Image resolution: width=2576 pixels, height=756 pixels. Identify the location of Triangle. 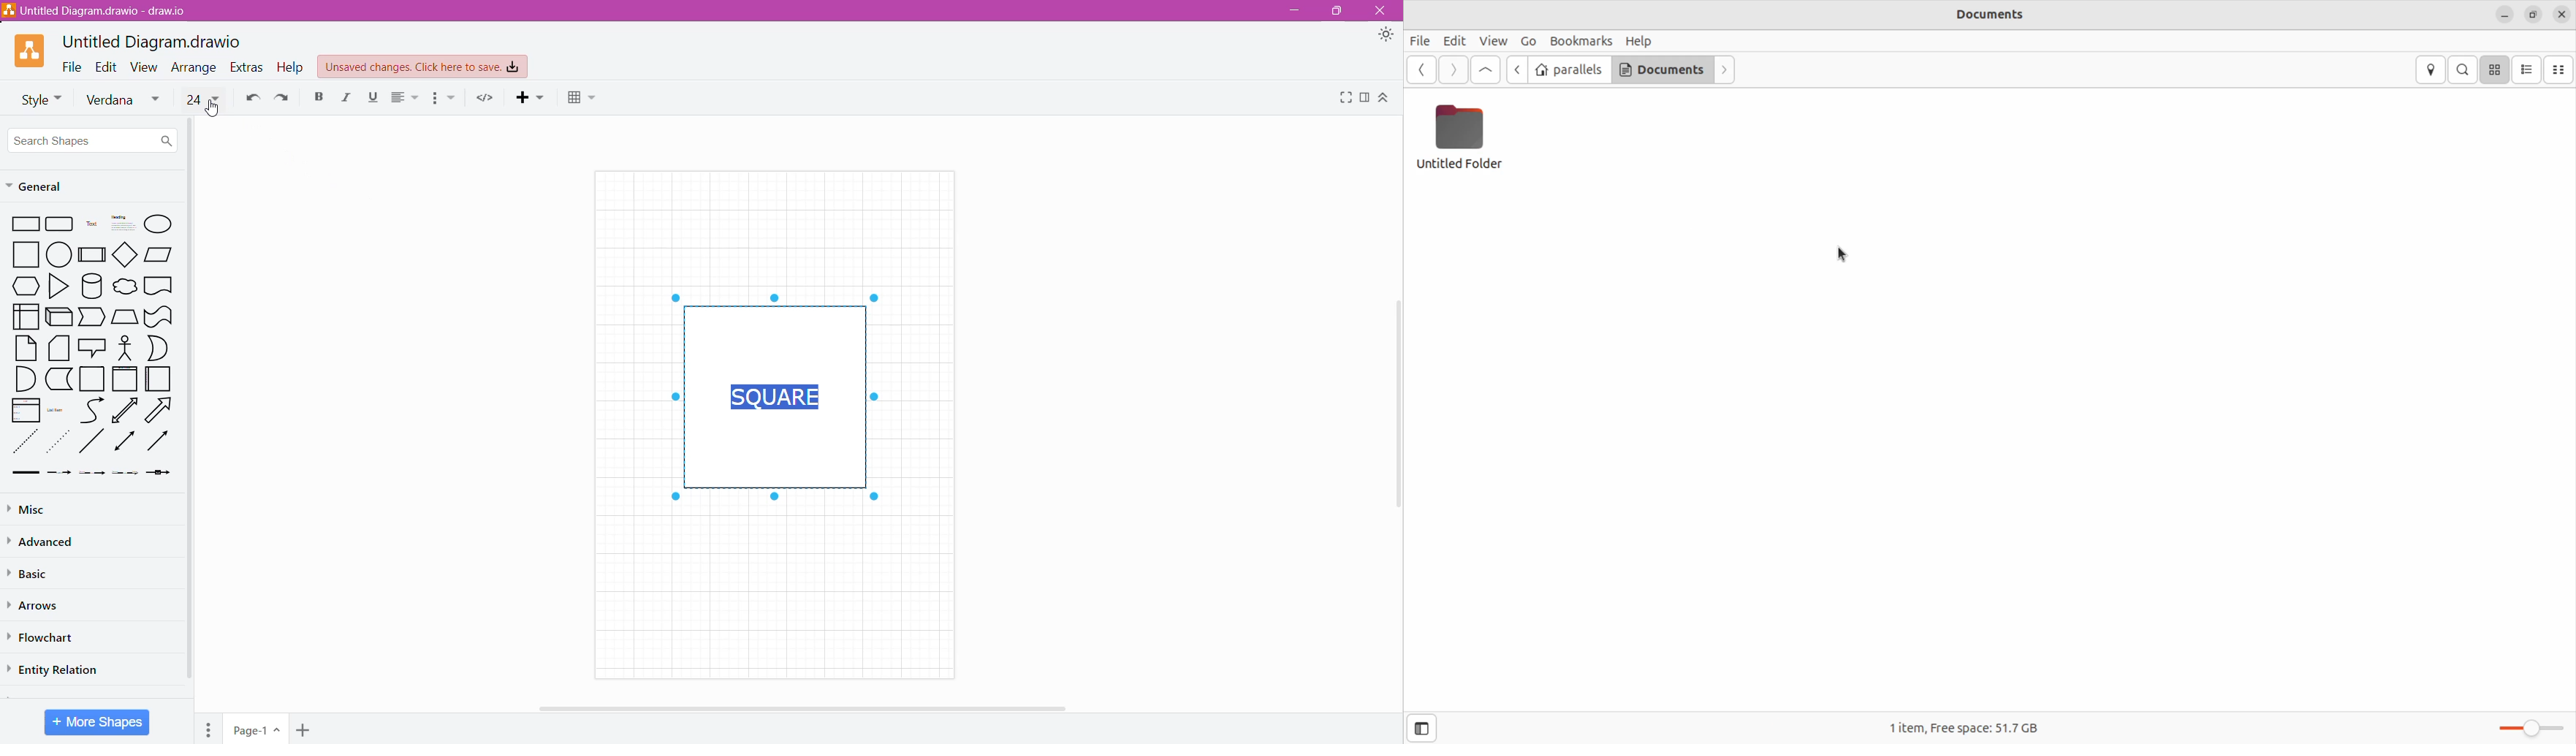
(58, 285).